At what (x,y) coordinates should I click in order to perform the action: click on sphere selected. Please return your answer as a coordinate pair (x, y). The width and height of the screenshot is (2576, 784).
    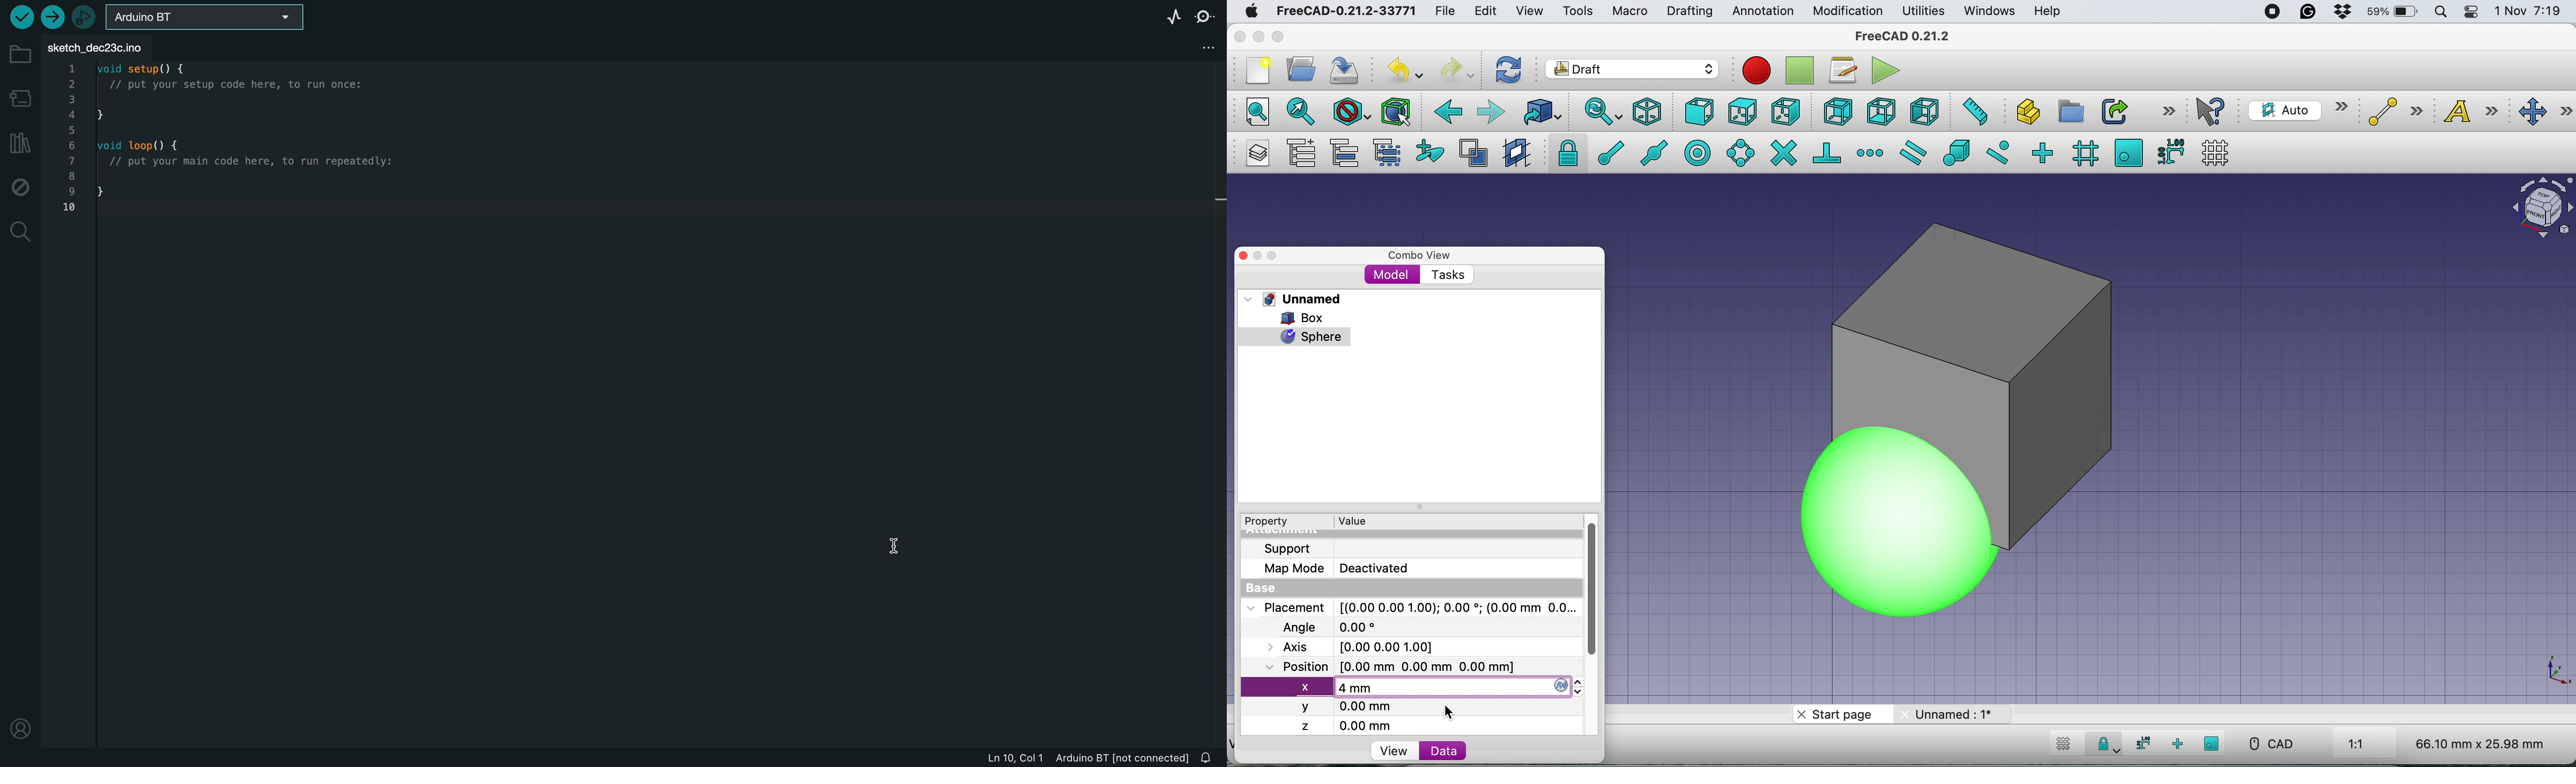
    Looking at the image, I should click on (1295, 334).